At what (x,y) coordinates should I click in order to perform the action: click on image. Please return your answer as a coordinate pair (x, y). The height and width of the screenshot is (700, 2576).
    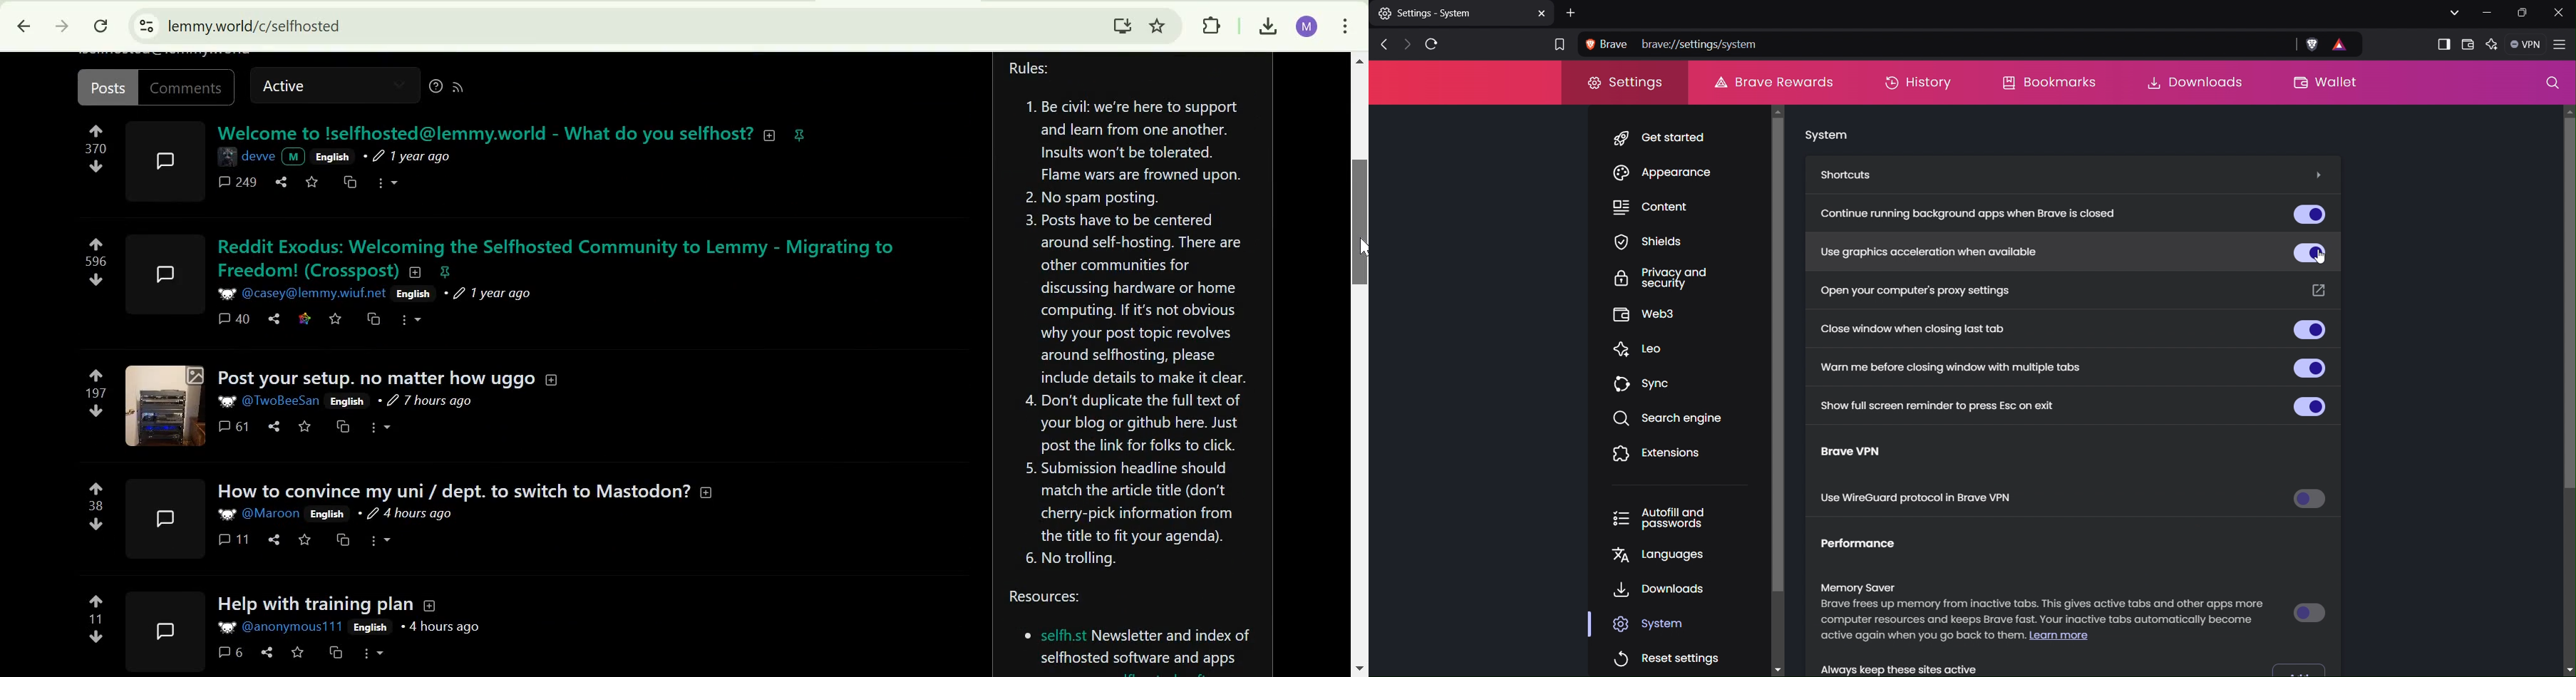
    Looking at the image, I should click on (225, 629).